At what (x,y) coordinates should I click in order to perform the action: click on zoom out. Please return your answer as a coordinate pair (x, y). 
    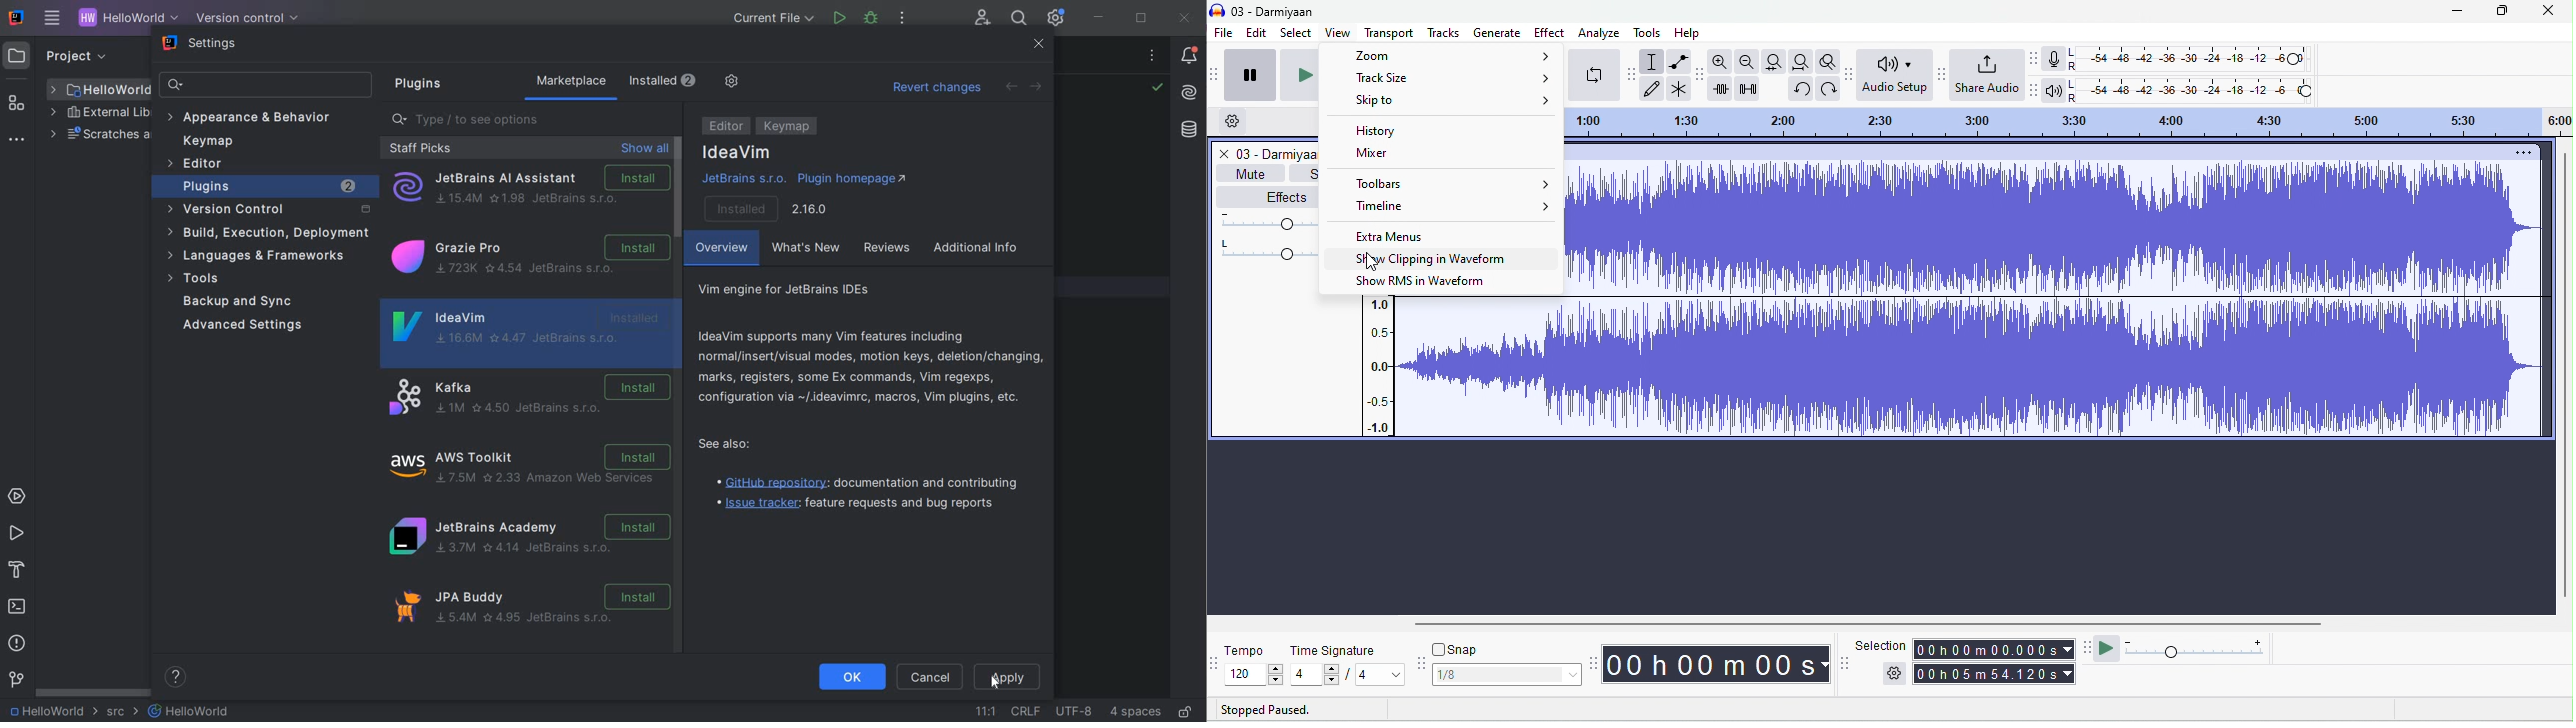
    Looking at the image, I should click on (1748, 62).